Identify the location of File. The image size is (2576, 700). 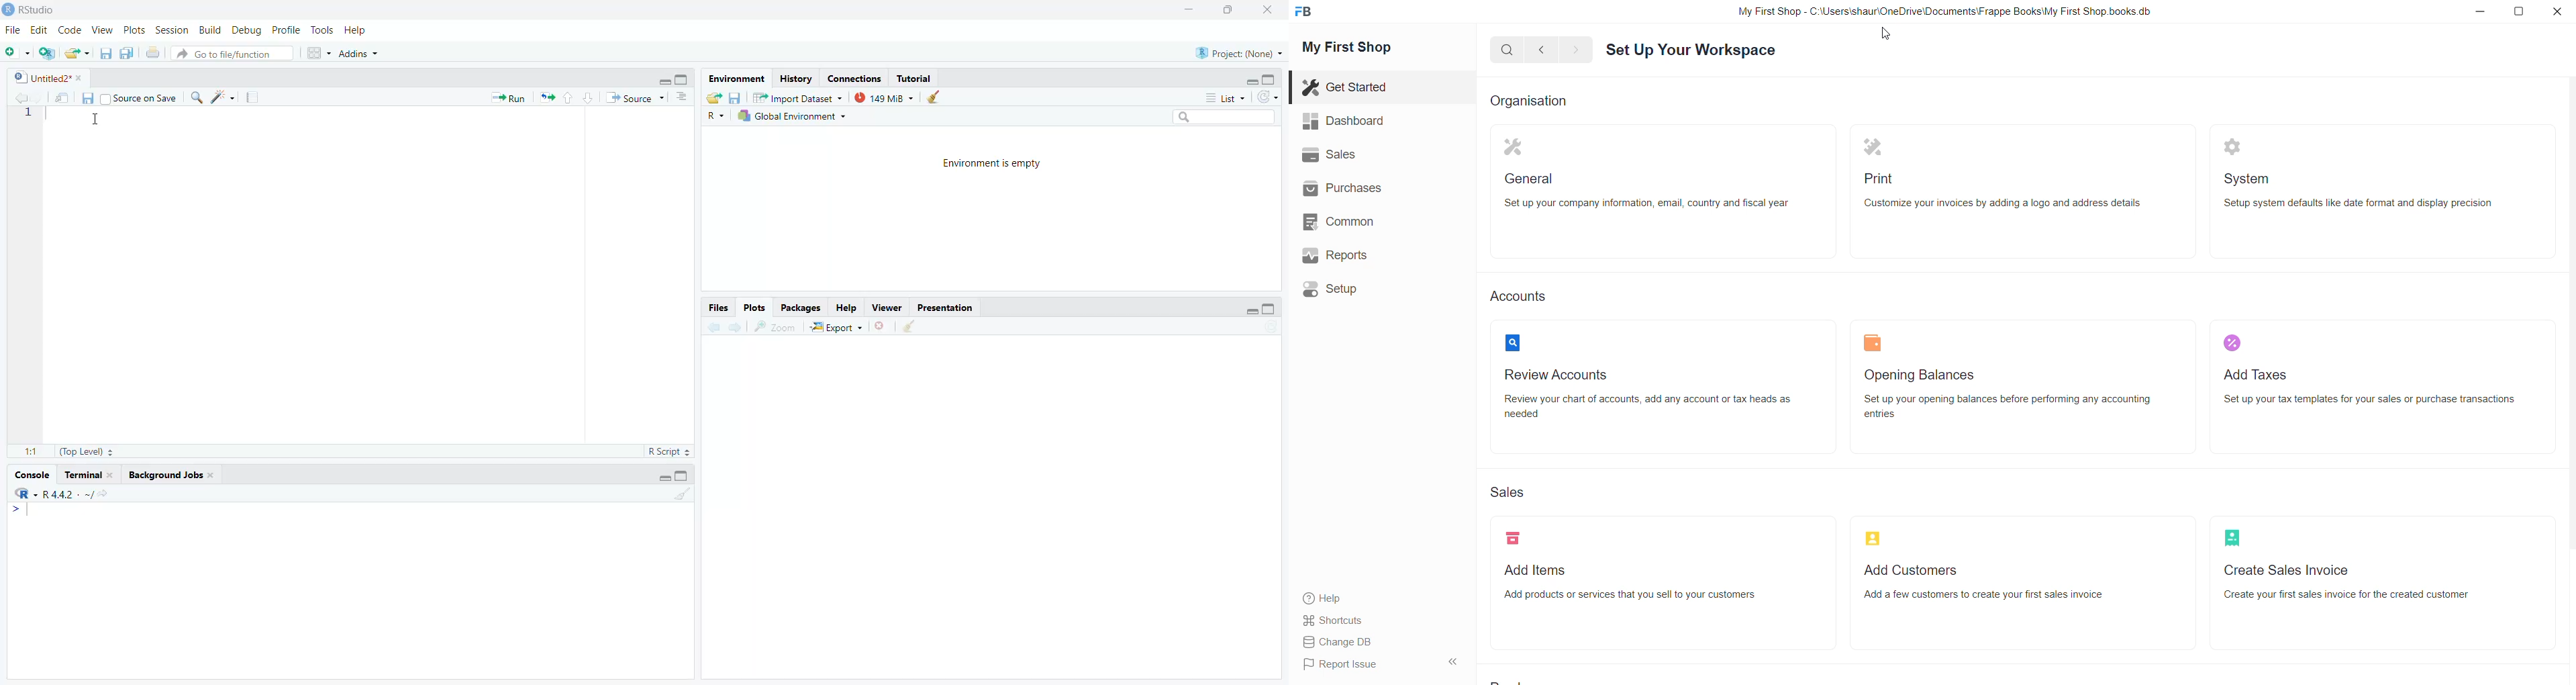
(11, 32).